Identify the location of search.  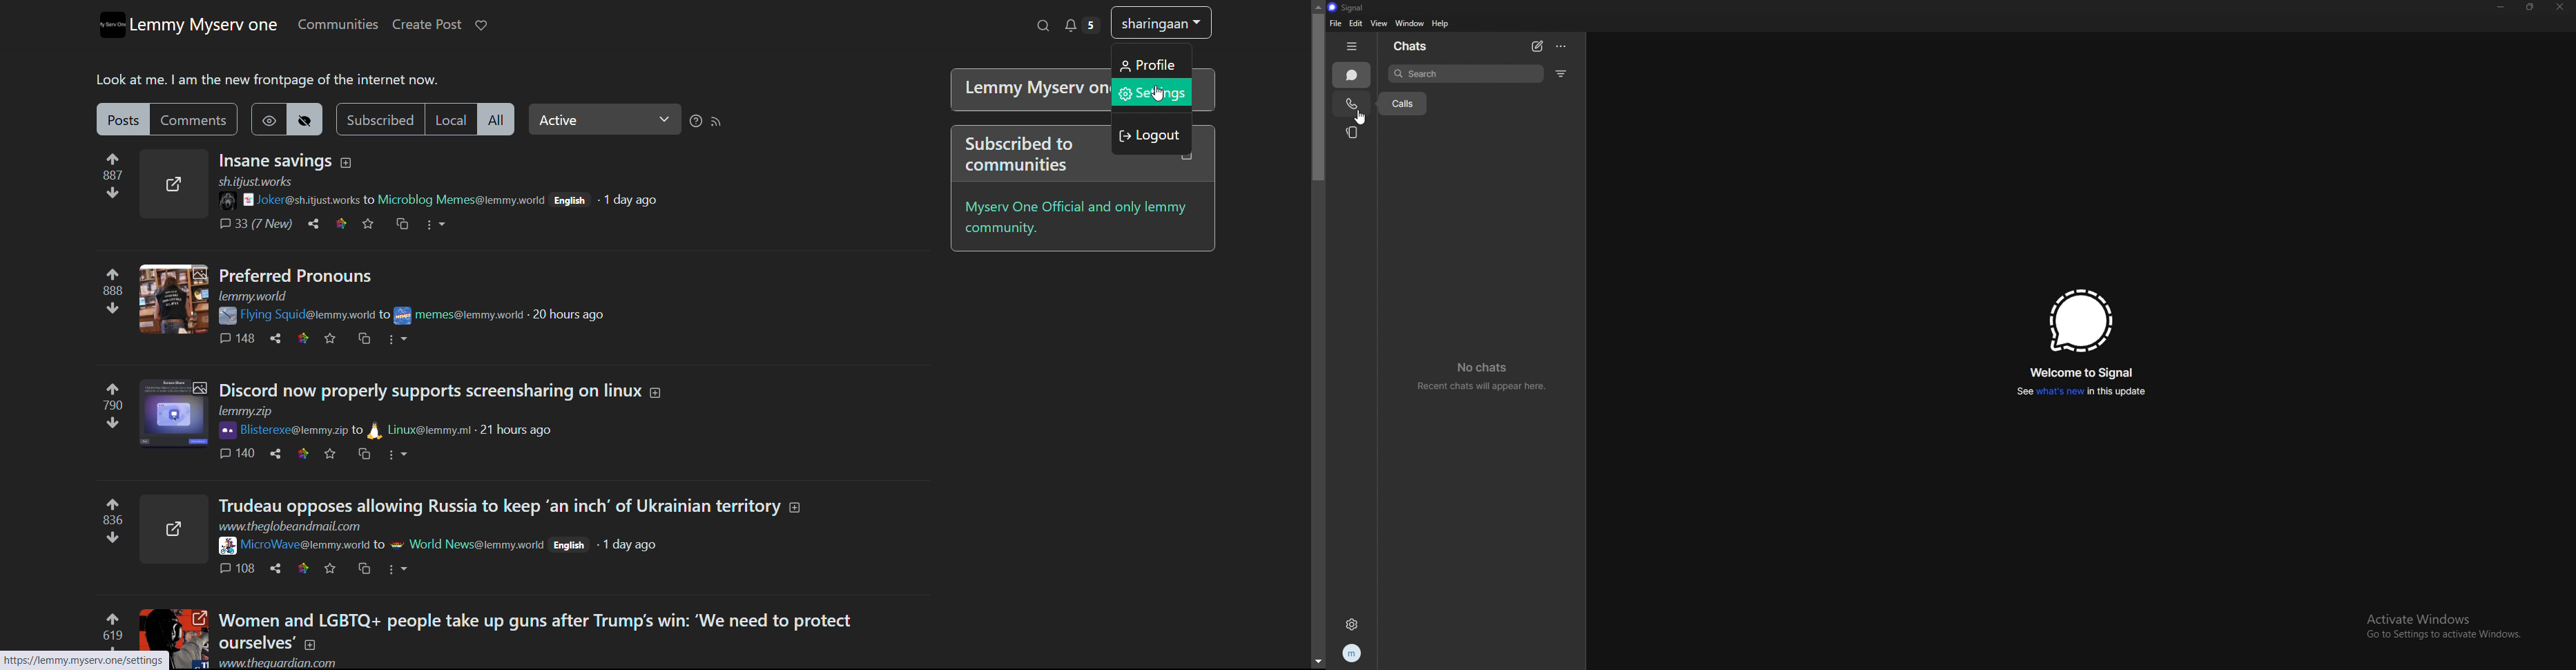
(1466, 73).